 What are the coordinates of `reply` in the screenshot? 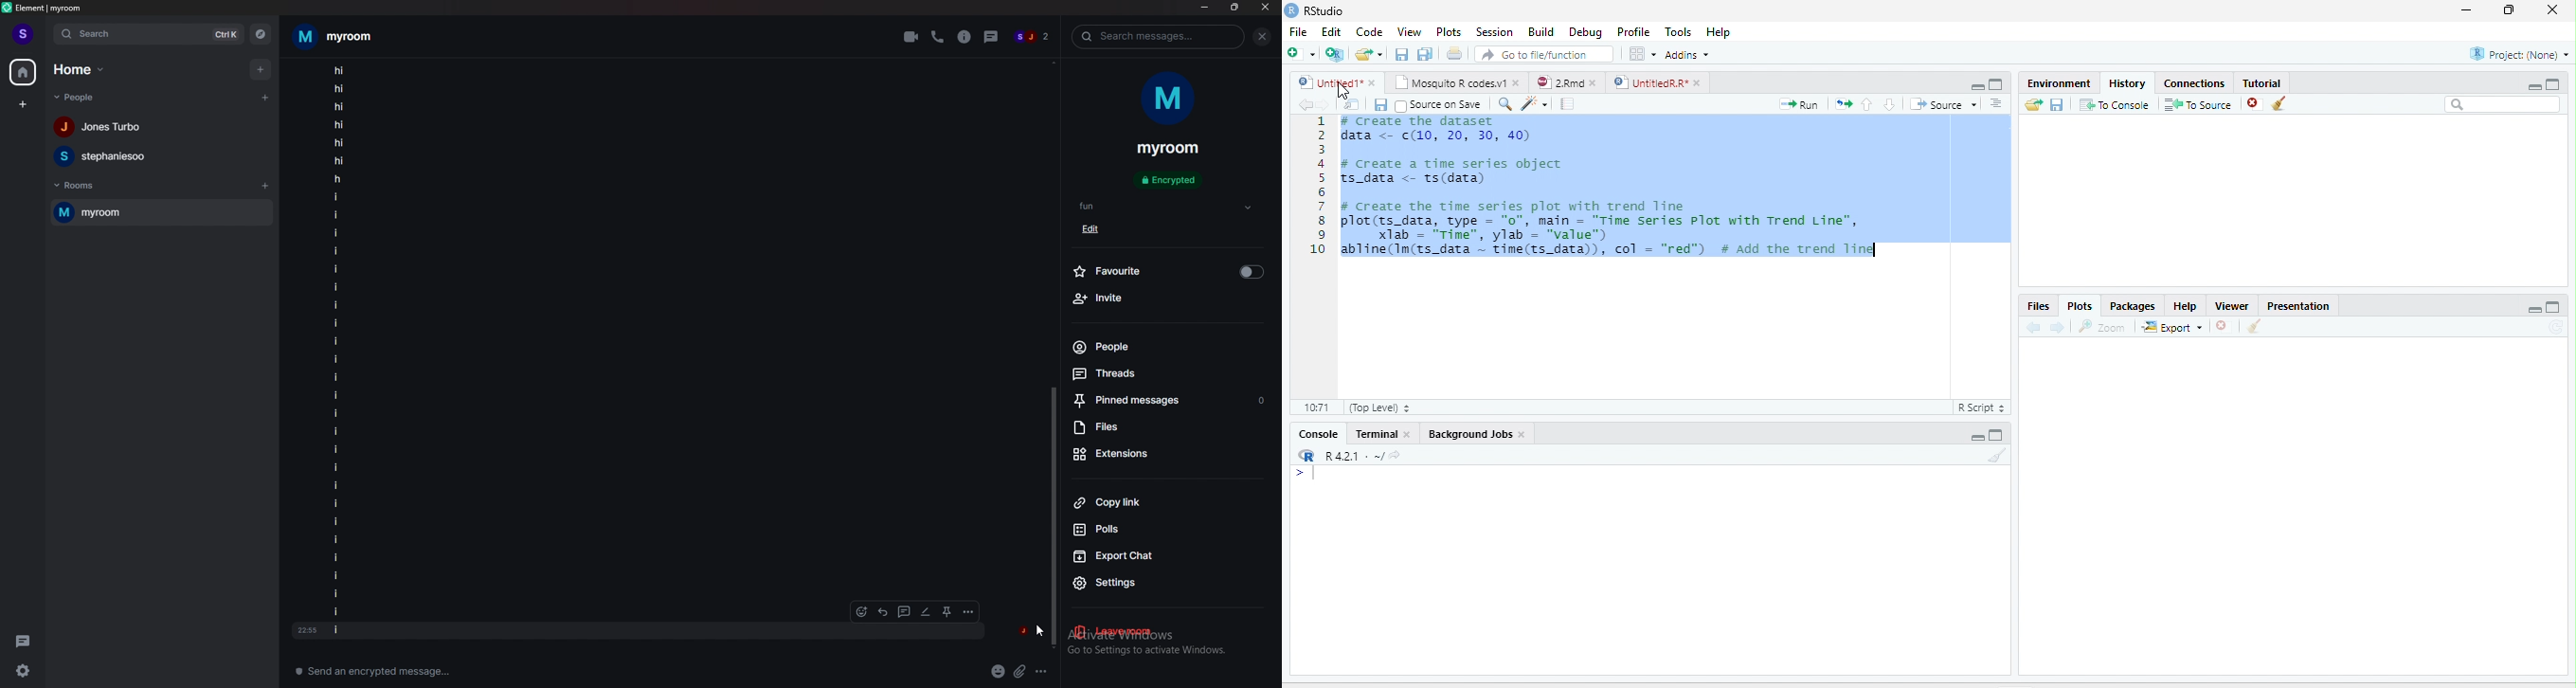 It's located at (884, 612).